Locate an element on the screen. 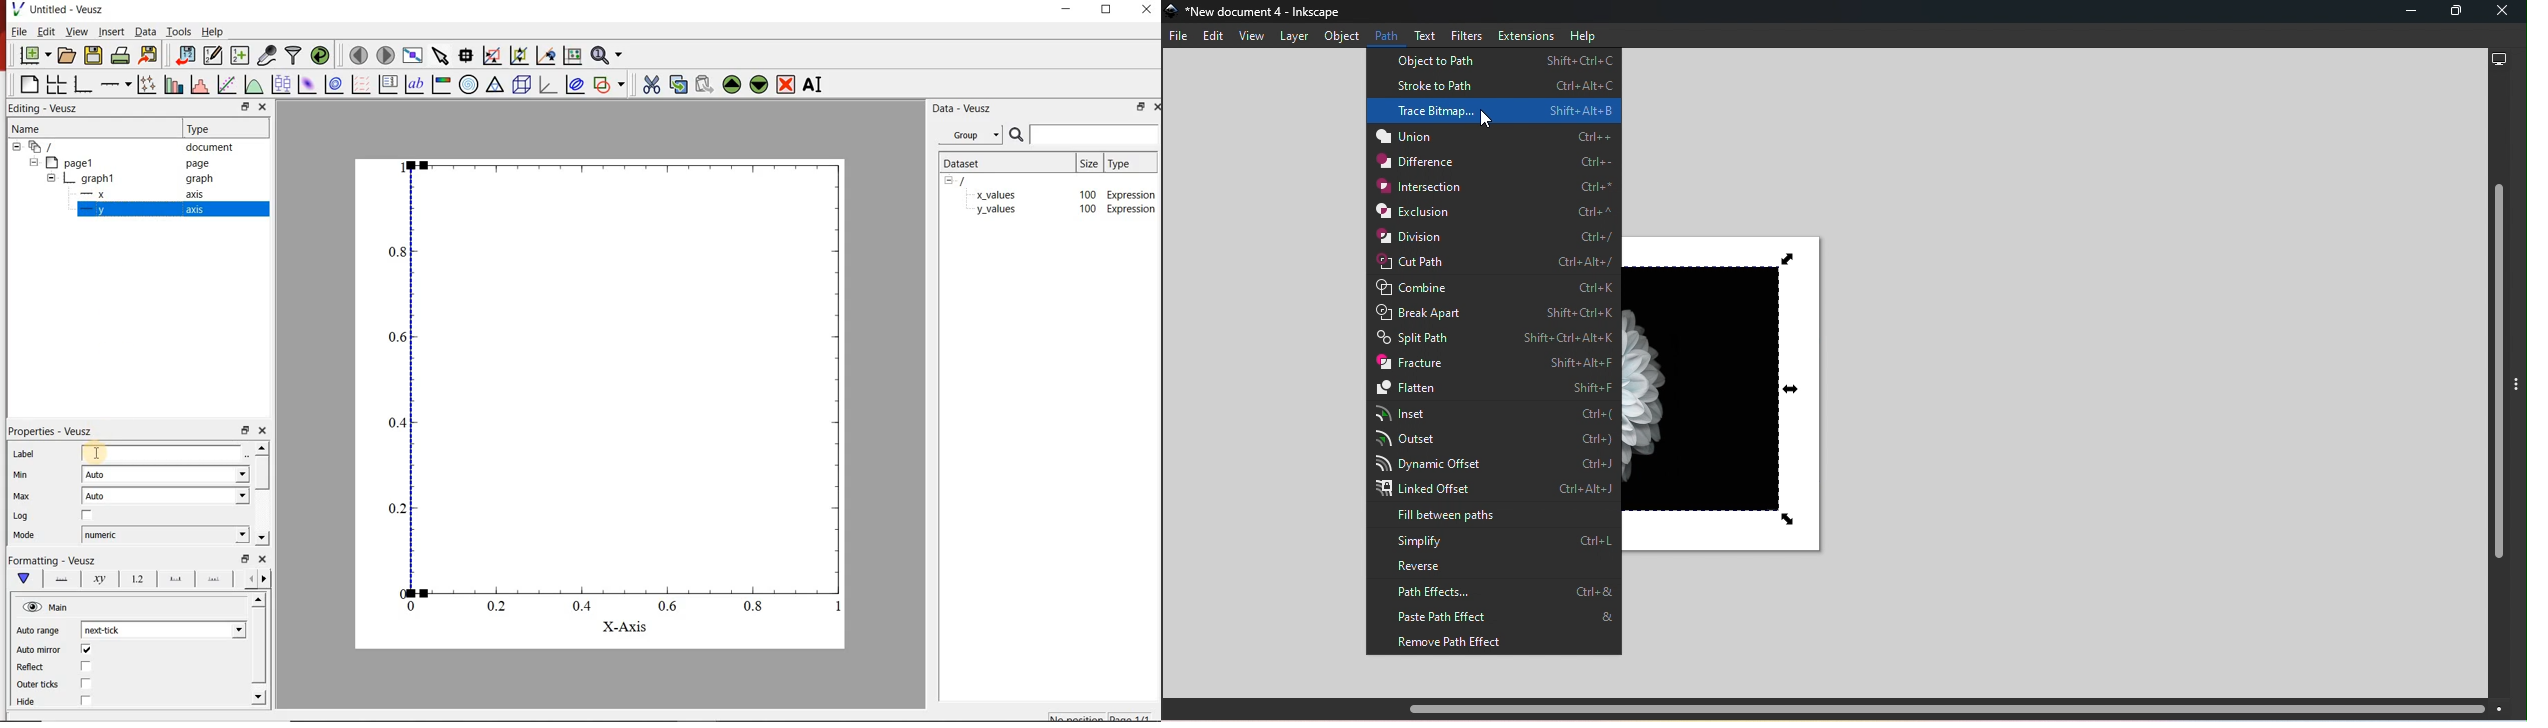  rename the selected widget is located at coordinates (815, 86).